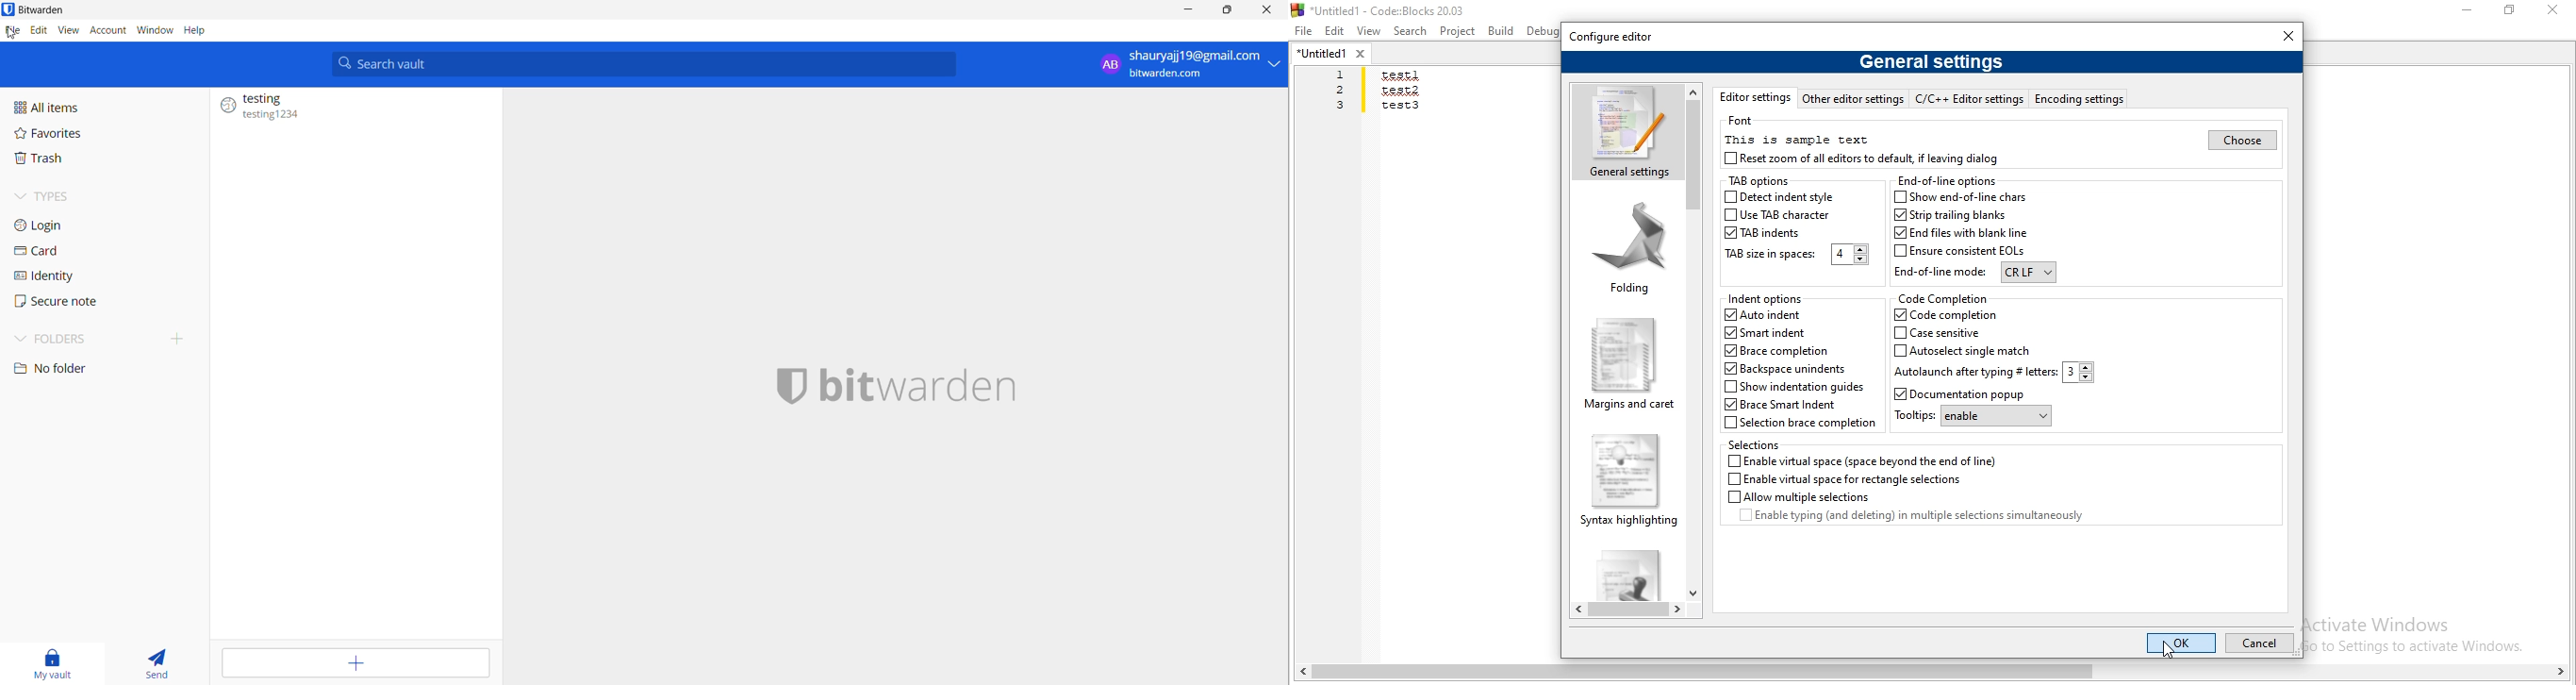 This screenshot has width=2576, height=700. I want to click on Autolaunch after typing #letters: 3, so click(1994, 373).